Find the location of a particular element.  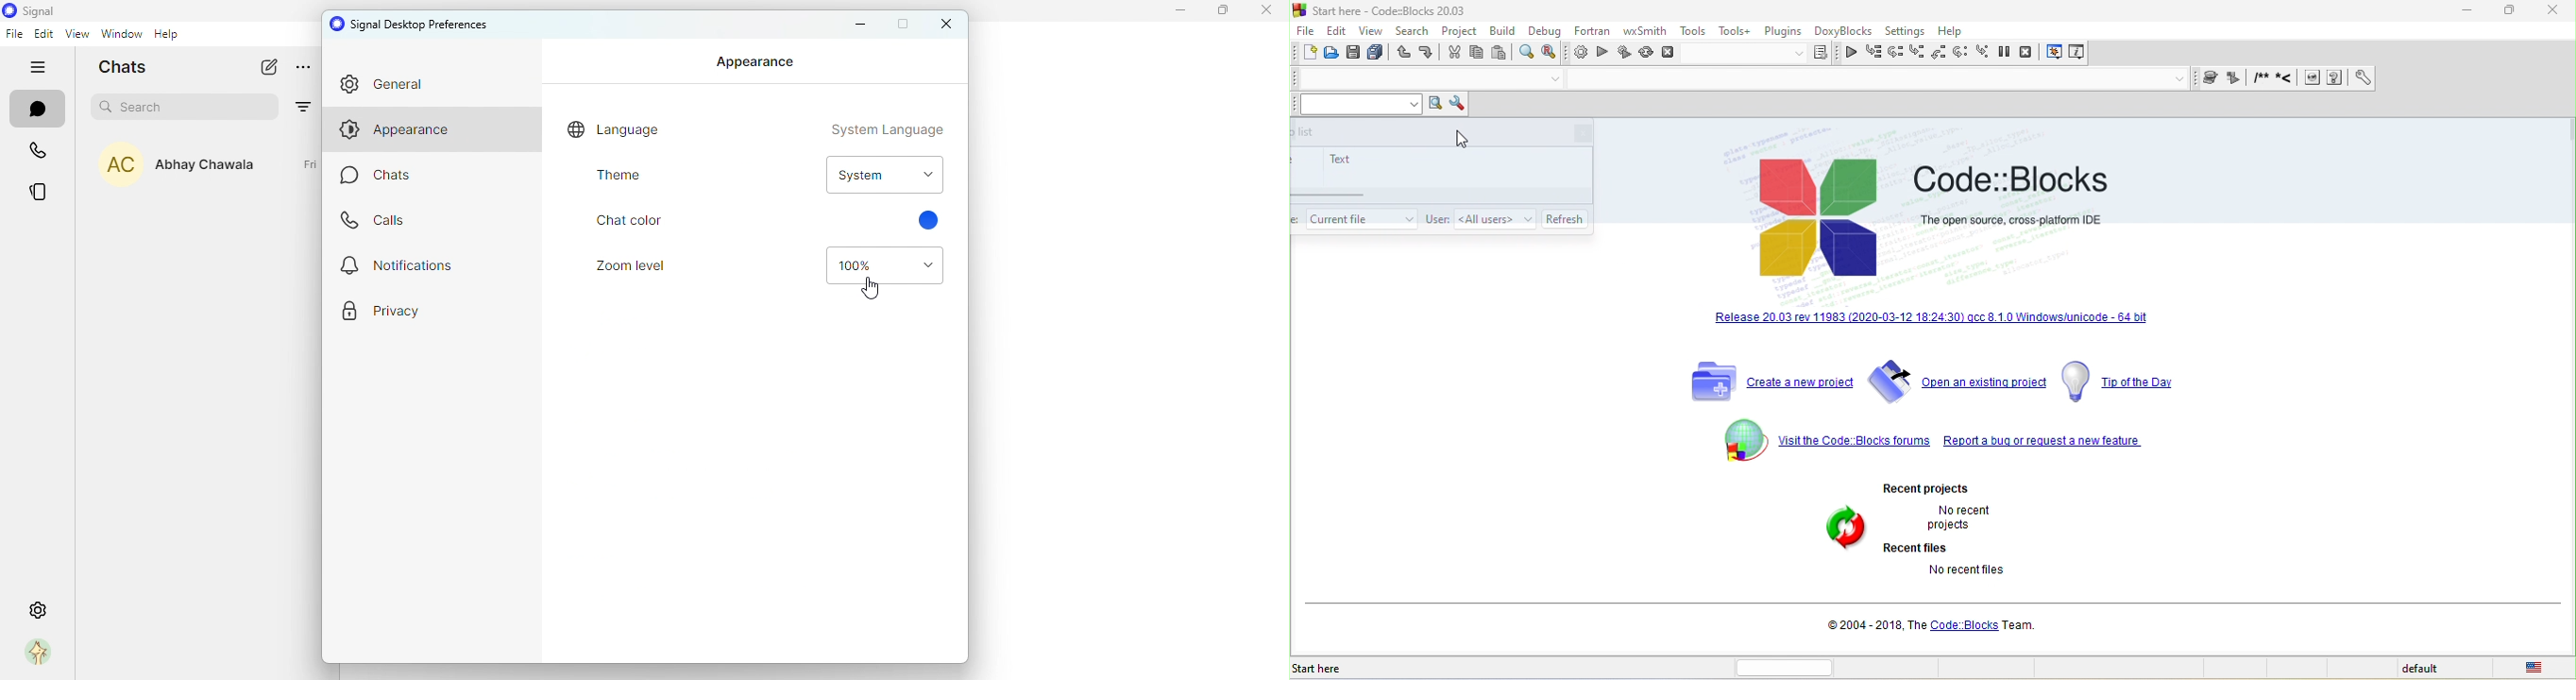

icon is located at coordinates (36, 11).